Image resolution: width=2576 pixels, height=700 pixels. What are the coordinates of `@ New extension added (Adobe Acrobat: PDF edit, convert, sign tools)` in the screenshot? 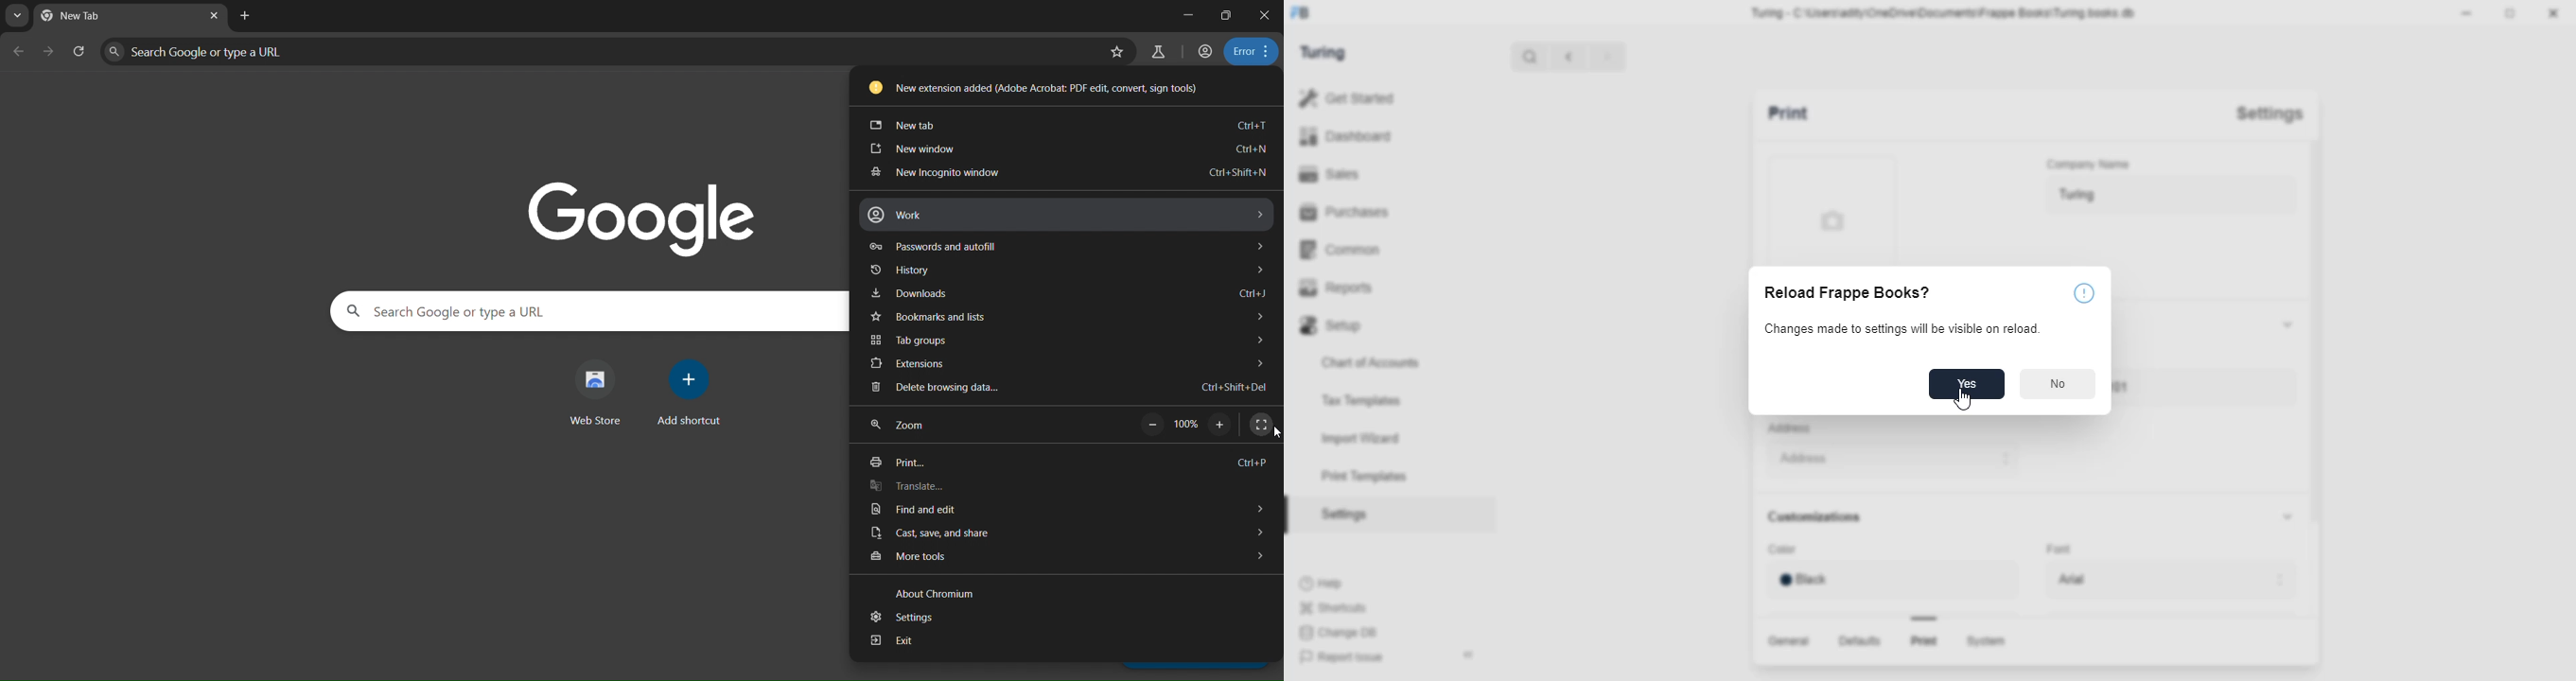 It's located at (1034, 87).